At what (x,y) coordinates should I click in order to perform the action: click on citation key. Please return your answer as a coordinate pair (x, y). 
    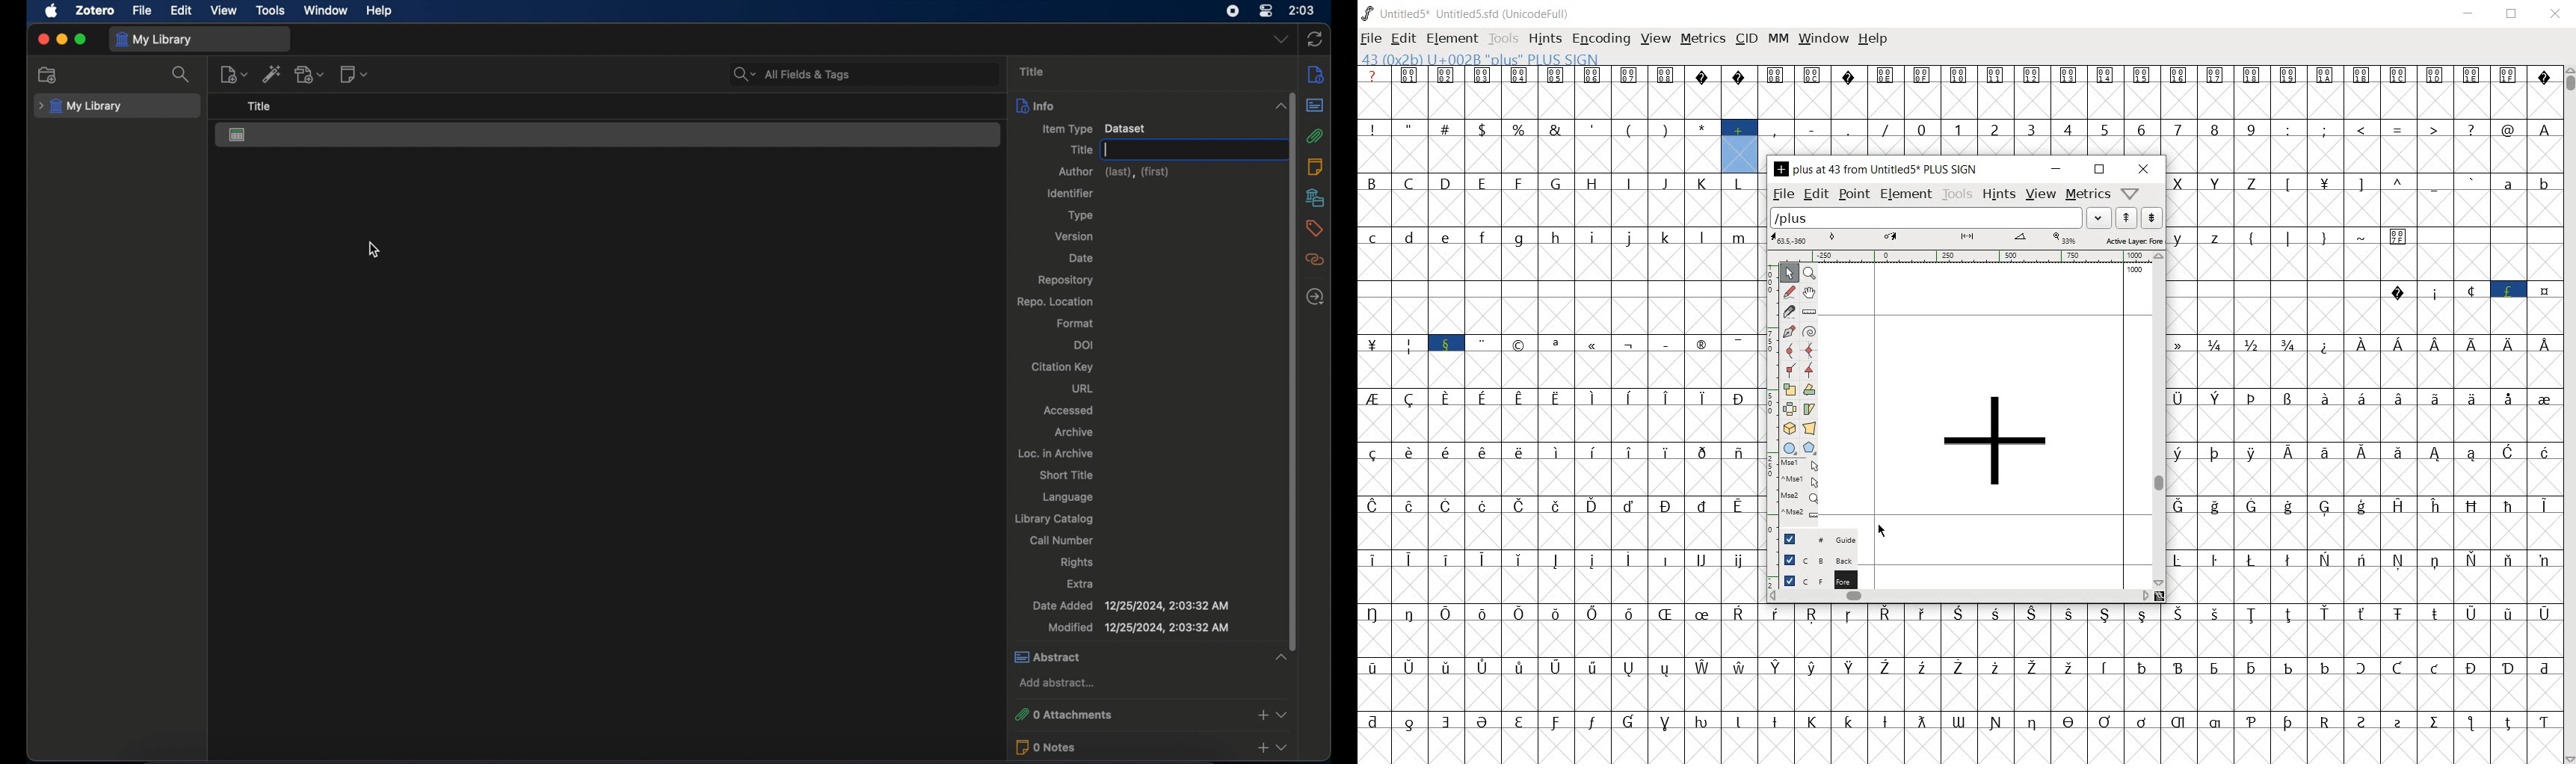
    Looking at the image, I should click on (1062, 367).